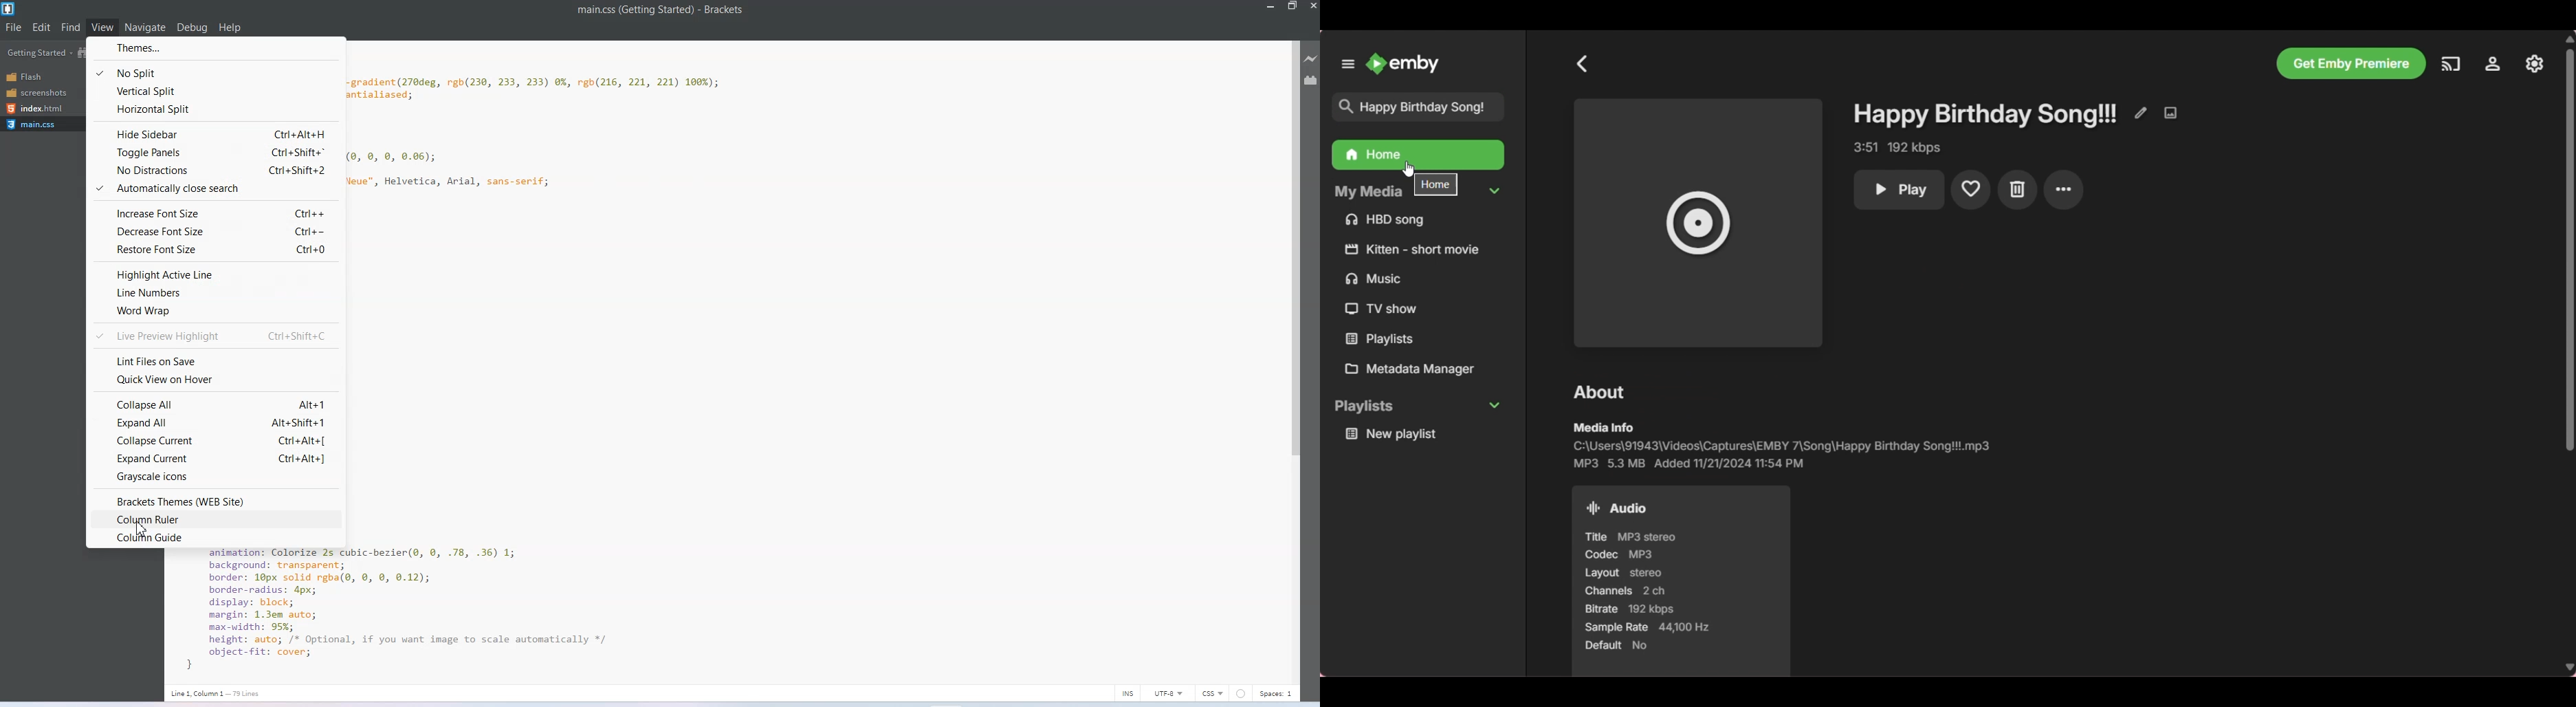 This screenshot has height=728, width=2576. What do you see at coordinates (212, 693) in the screenshot?
I see `line 1, column 1- 79 lines` at bounding box center [212, 693].